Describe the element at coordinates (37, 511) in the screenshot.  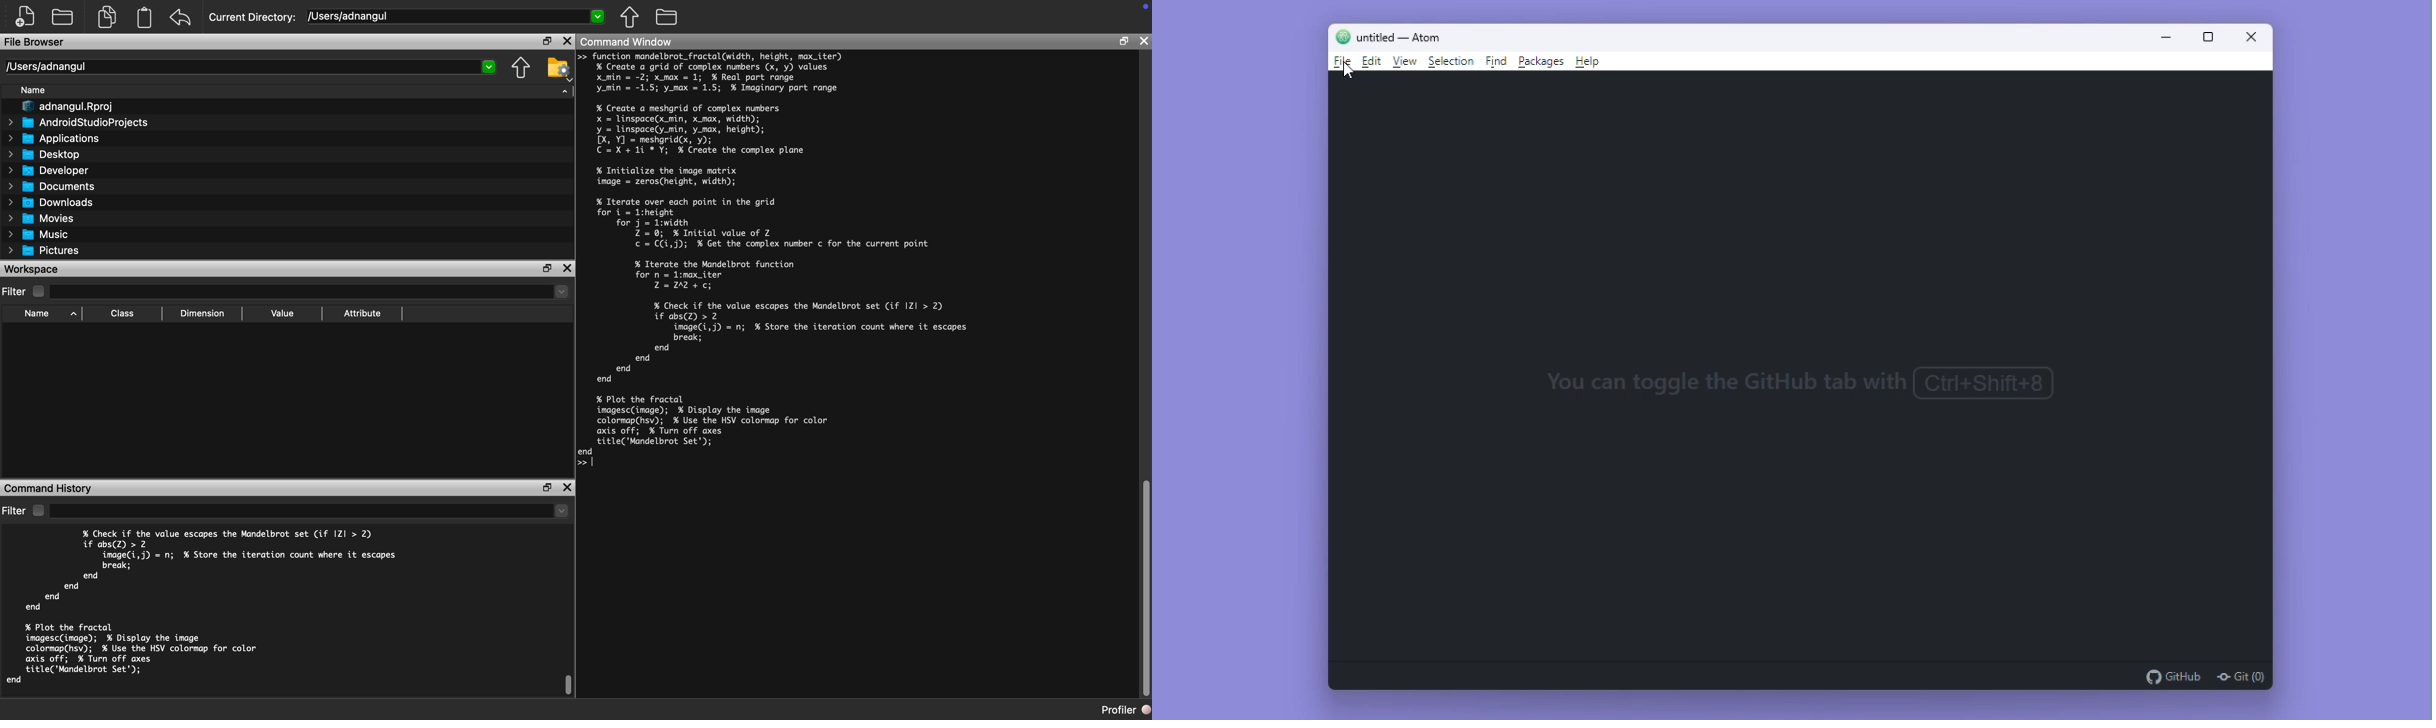
I see `Checkbox` at that location.